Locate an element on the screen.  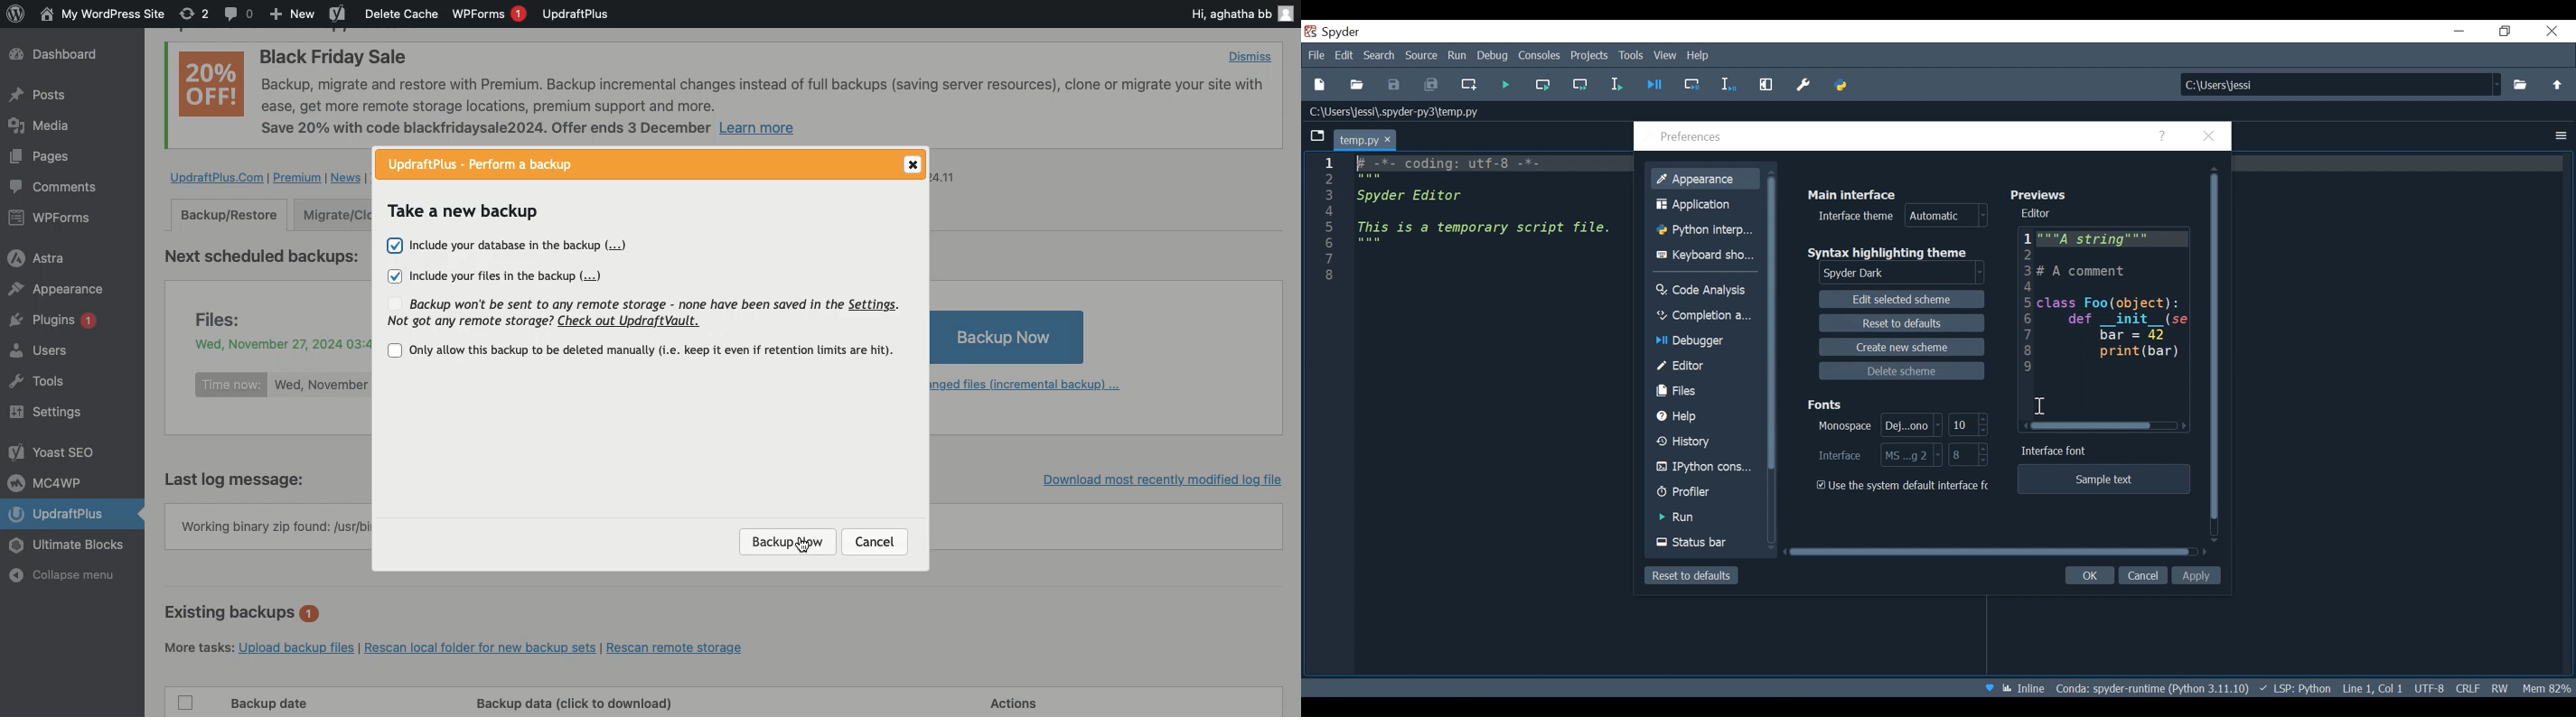
Save all Files is located at coordinates (1431, 85).